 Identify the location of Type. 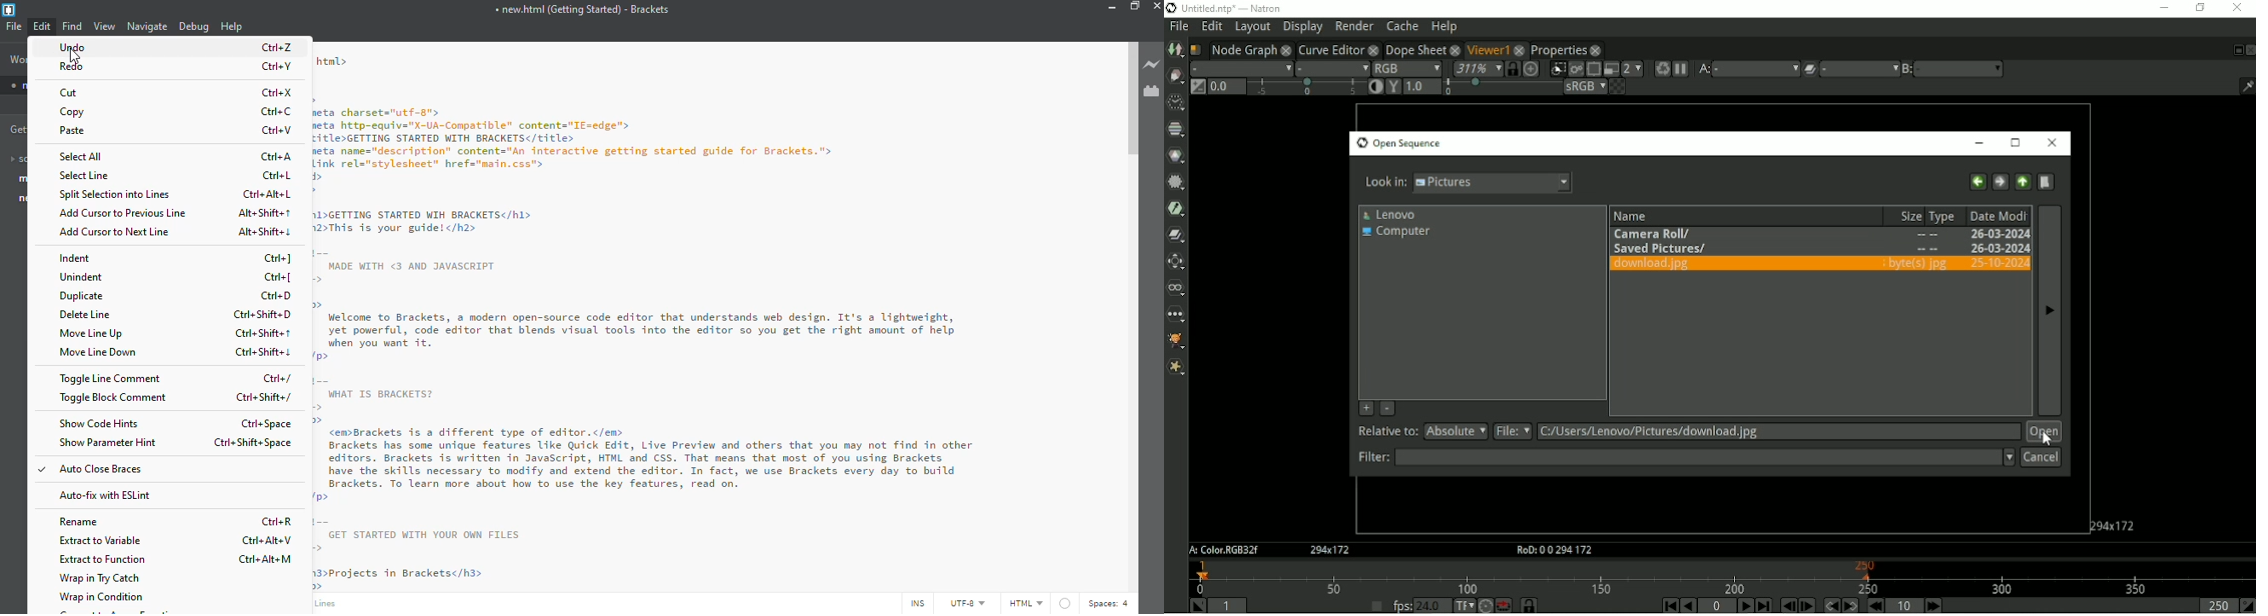
(1943, 216).